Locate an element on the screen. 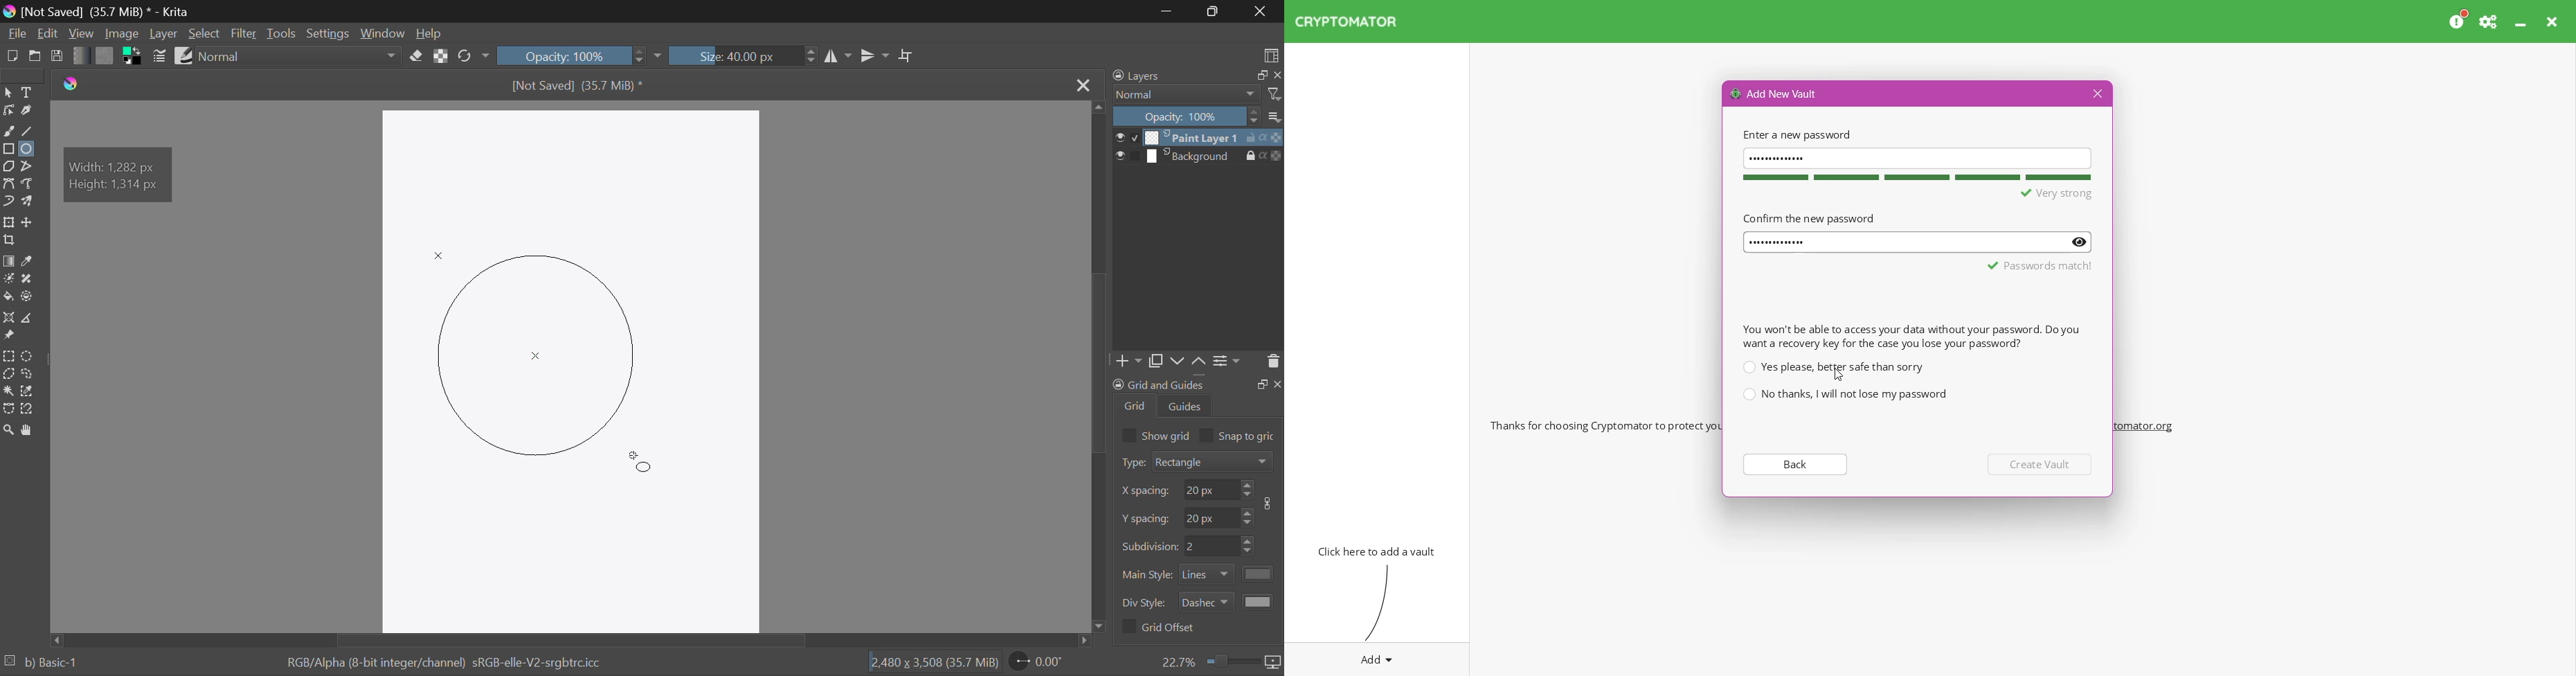 The image size is (2576, 700). Circular Selection is located at coordinates (28, 355).